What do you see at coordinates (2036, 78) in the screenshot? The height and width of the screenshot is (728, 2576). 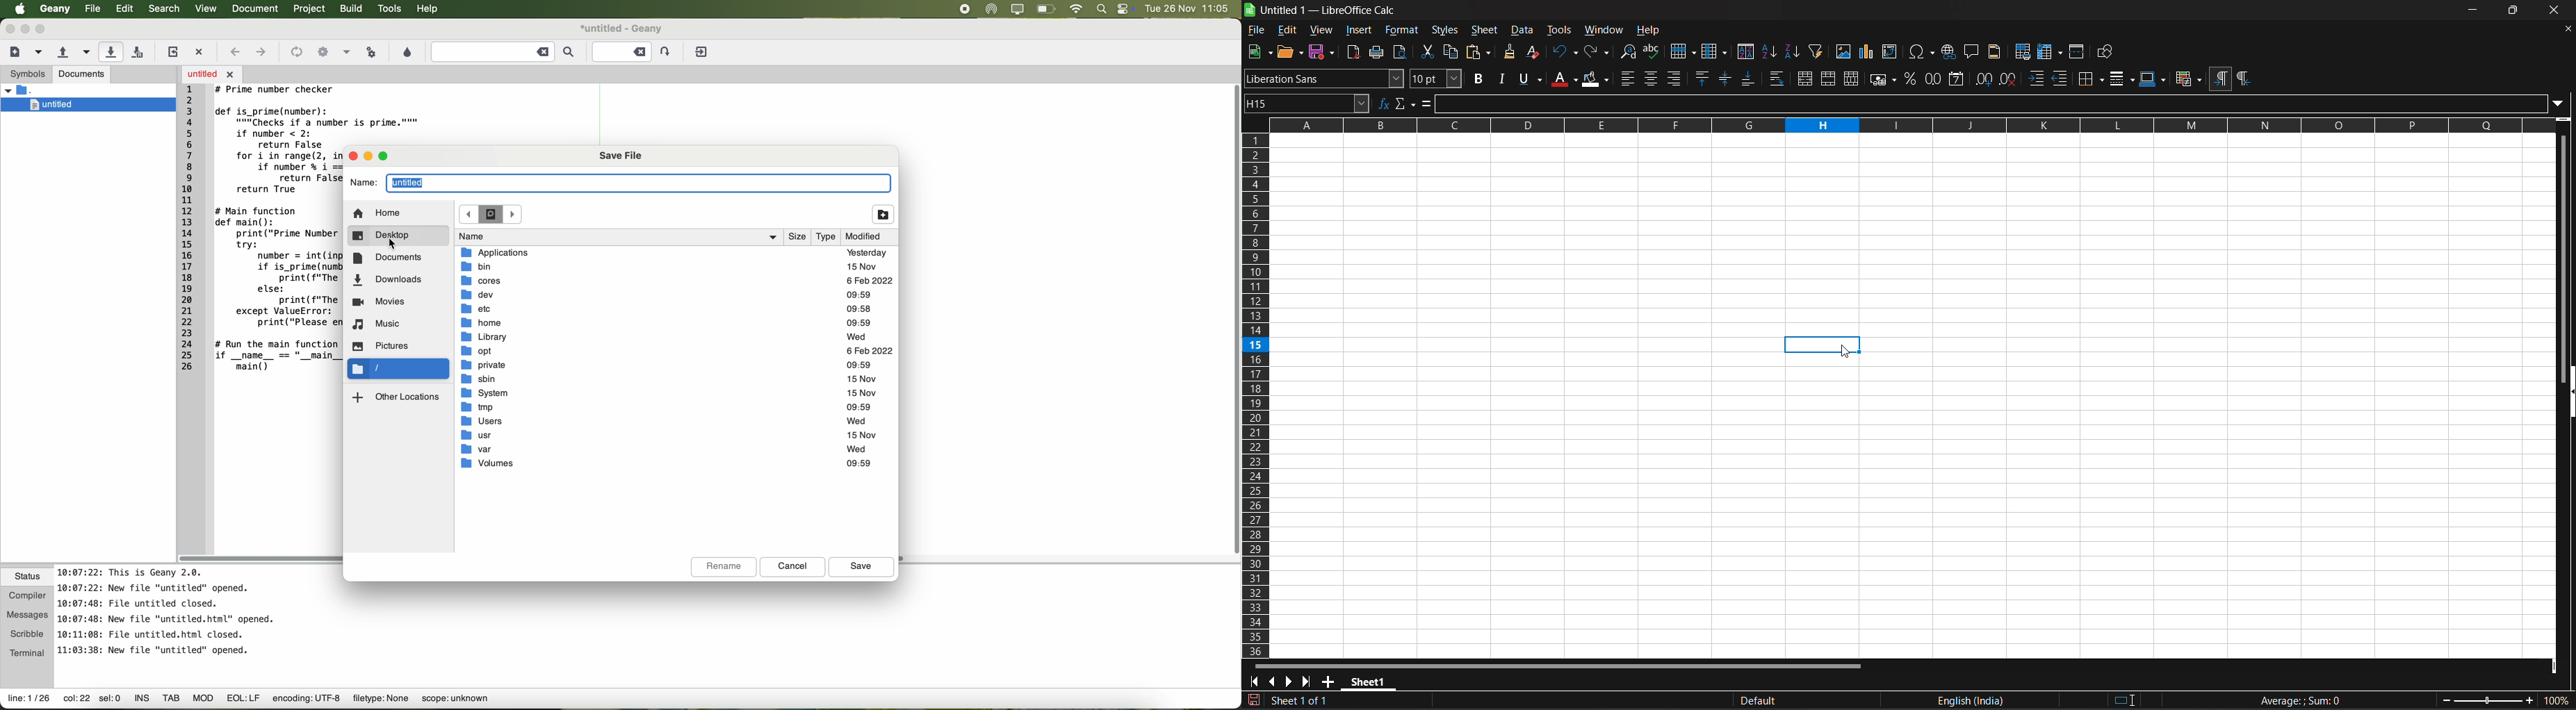 I see `increase indent` at bounding box center [2036, 78].